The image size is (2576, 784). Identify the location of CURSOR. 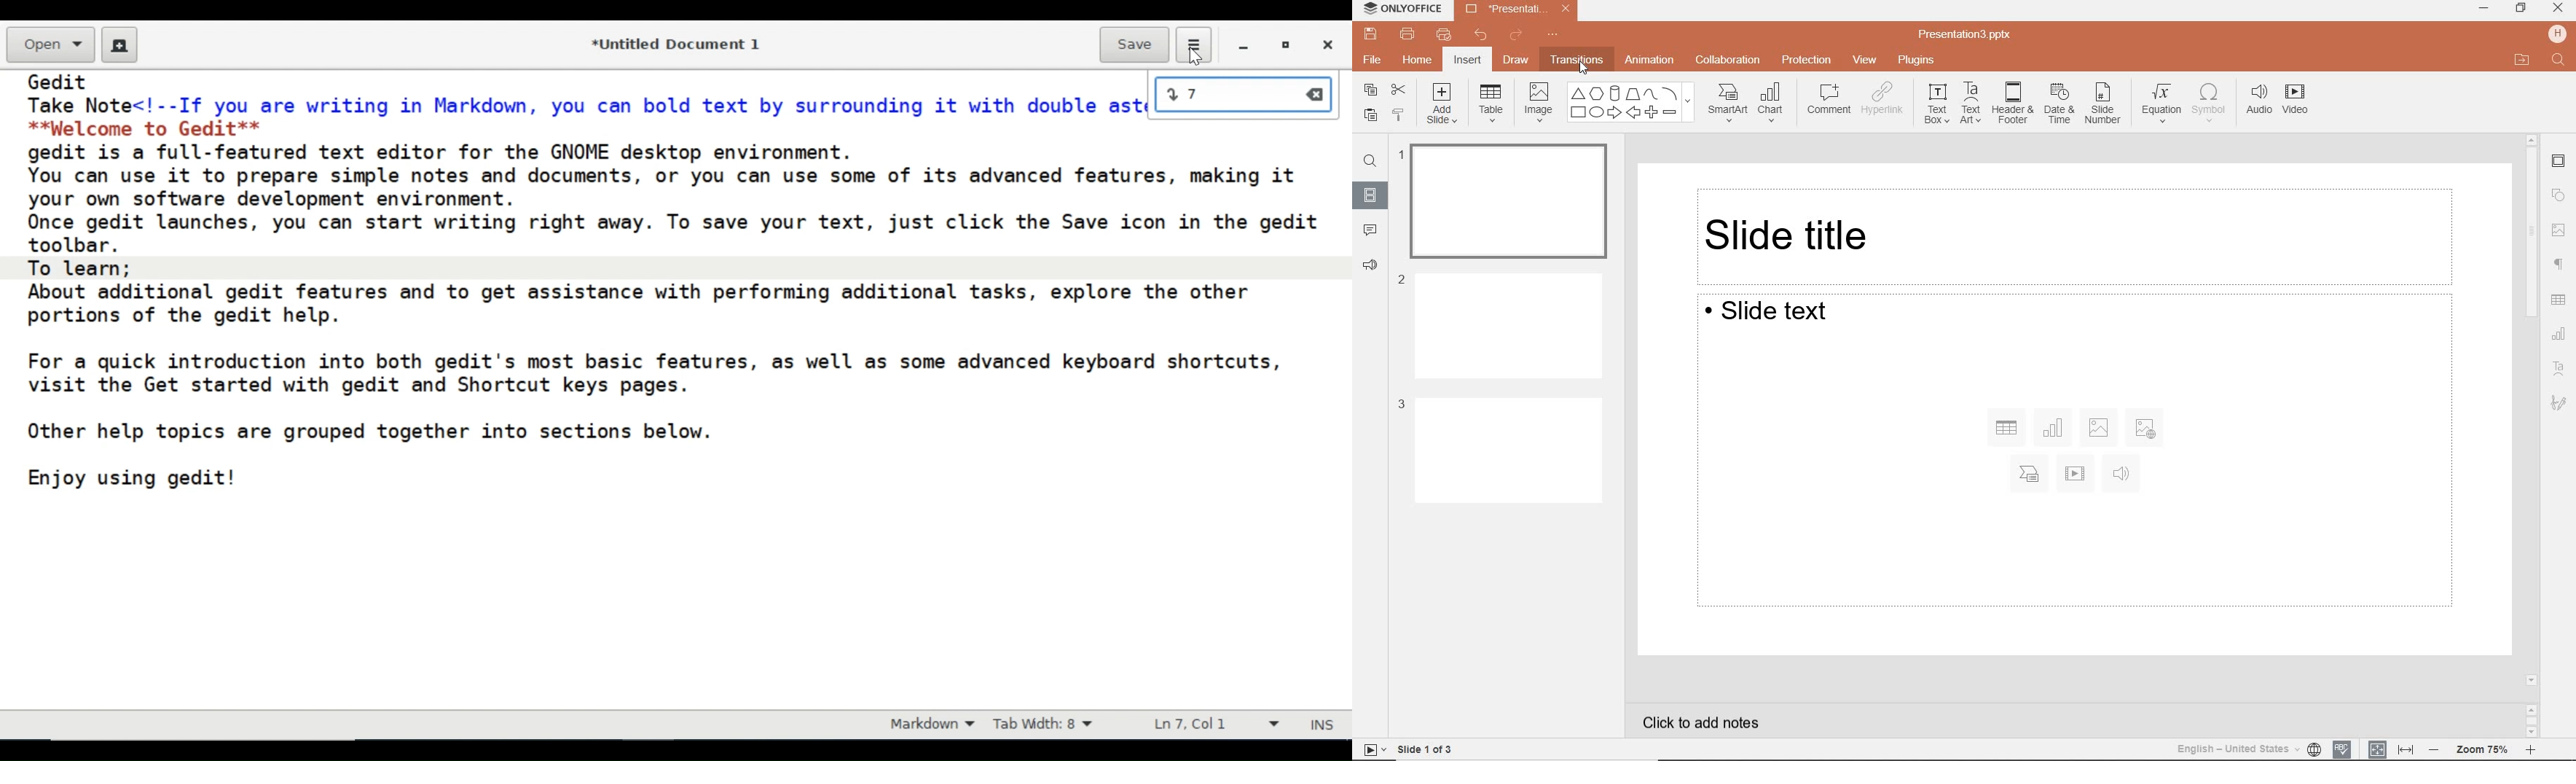
(1583, 66).